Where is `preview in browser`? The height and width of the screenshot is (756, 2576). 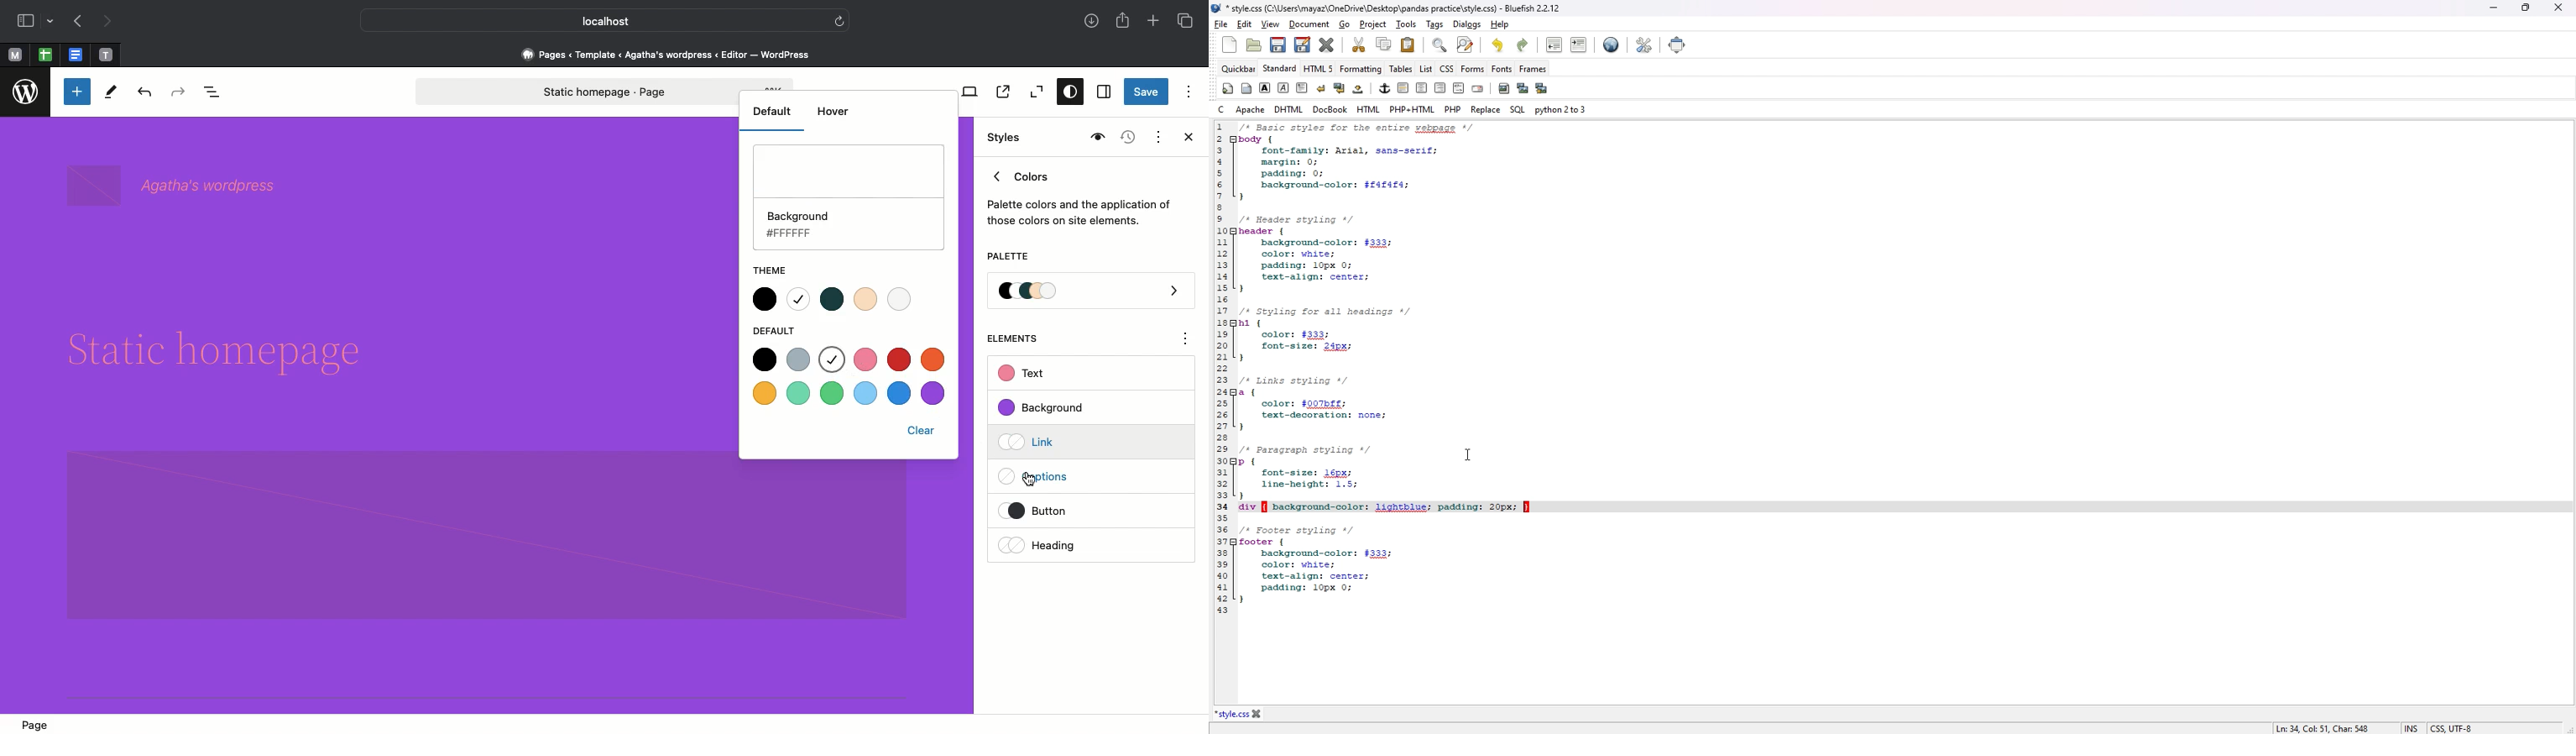 preview in browser is located at coordinates (1610, 46).